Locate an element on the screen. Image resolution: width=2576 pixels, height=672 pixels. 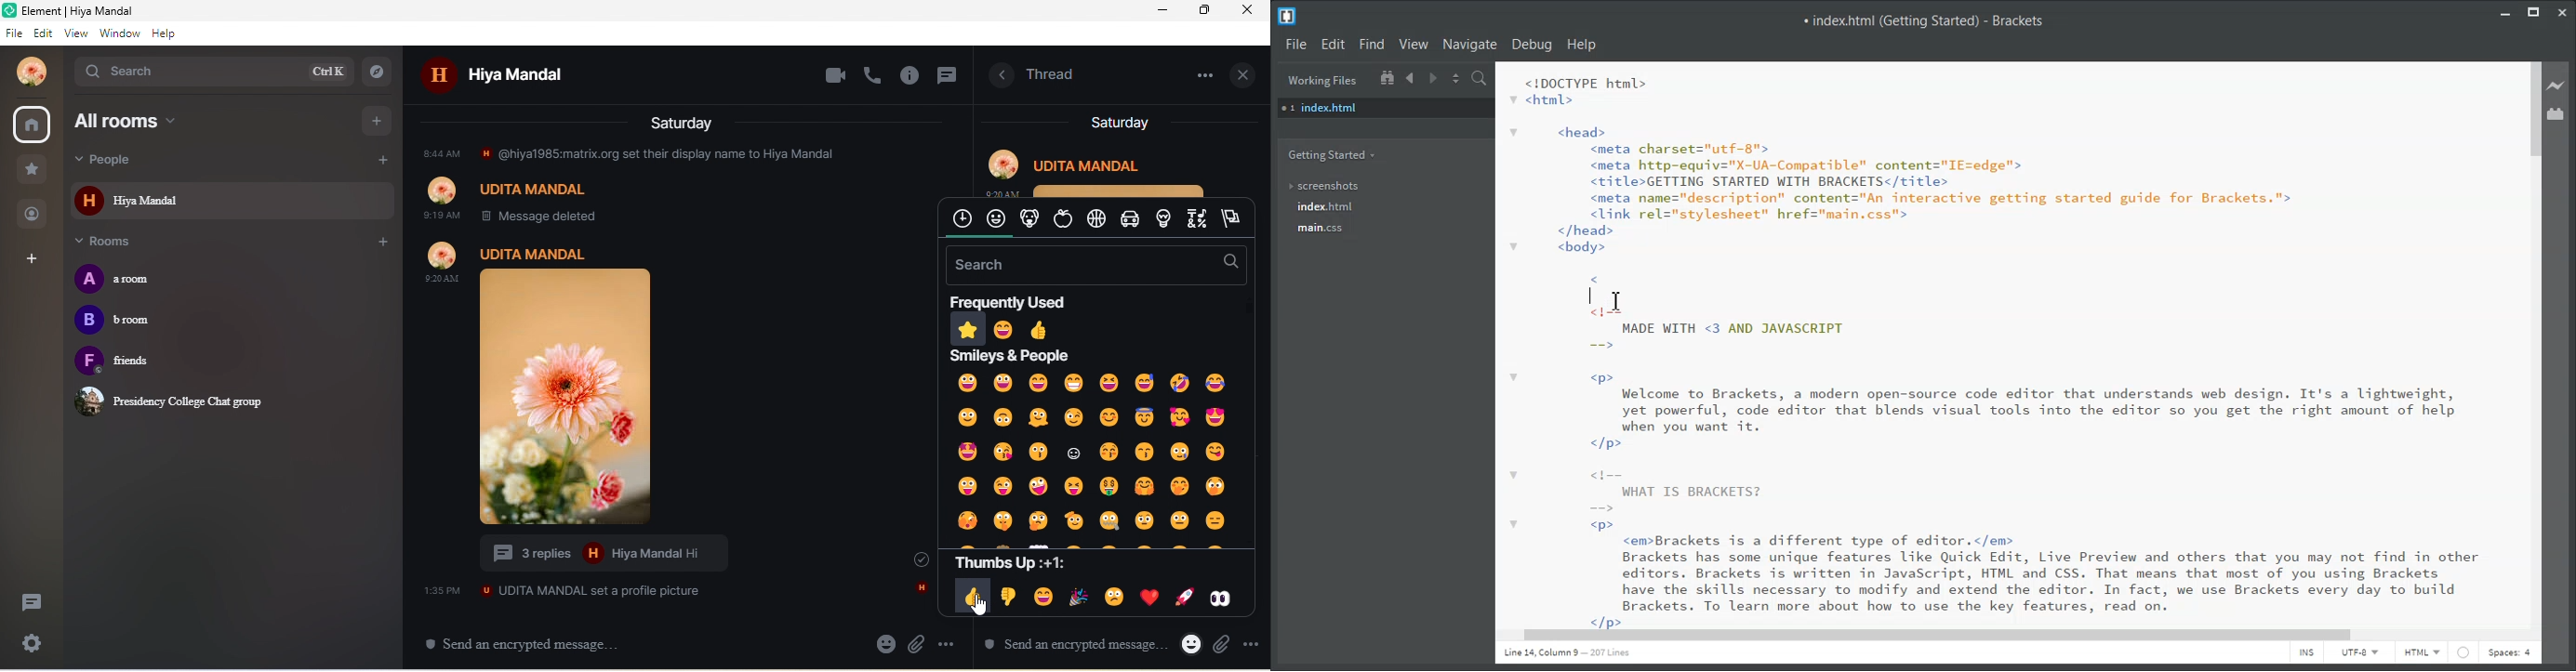
search bar is located at coordinates (1093, 265).